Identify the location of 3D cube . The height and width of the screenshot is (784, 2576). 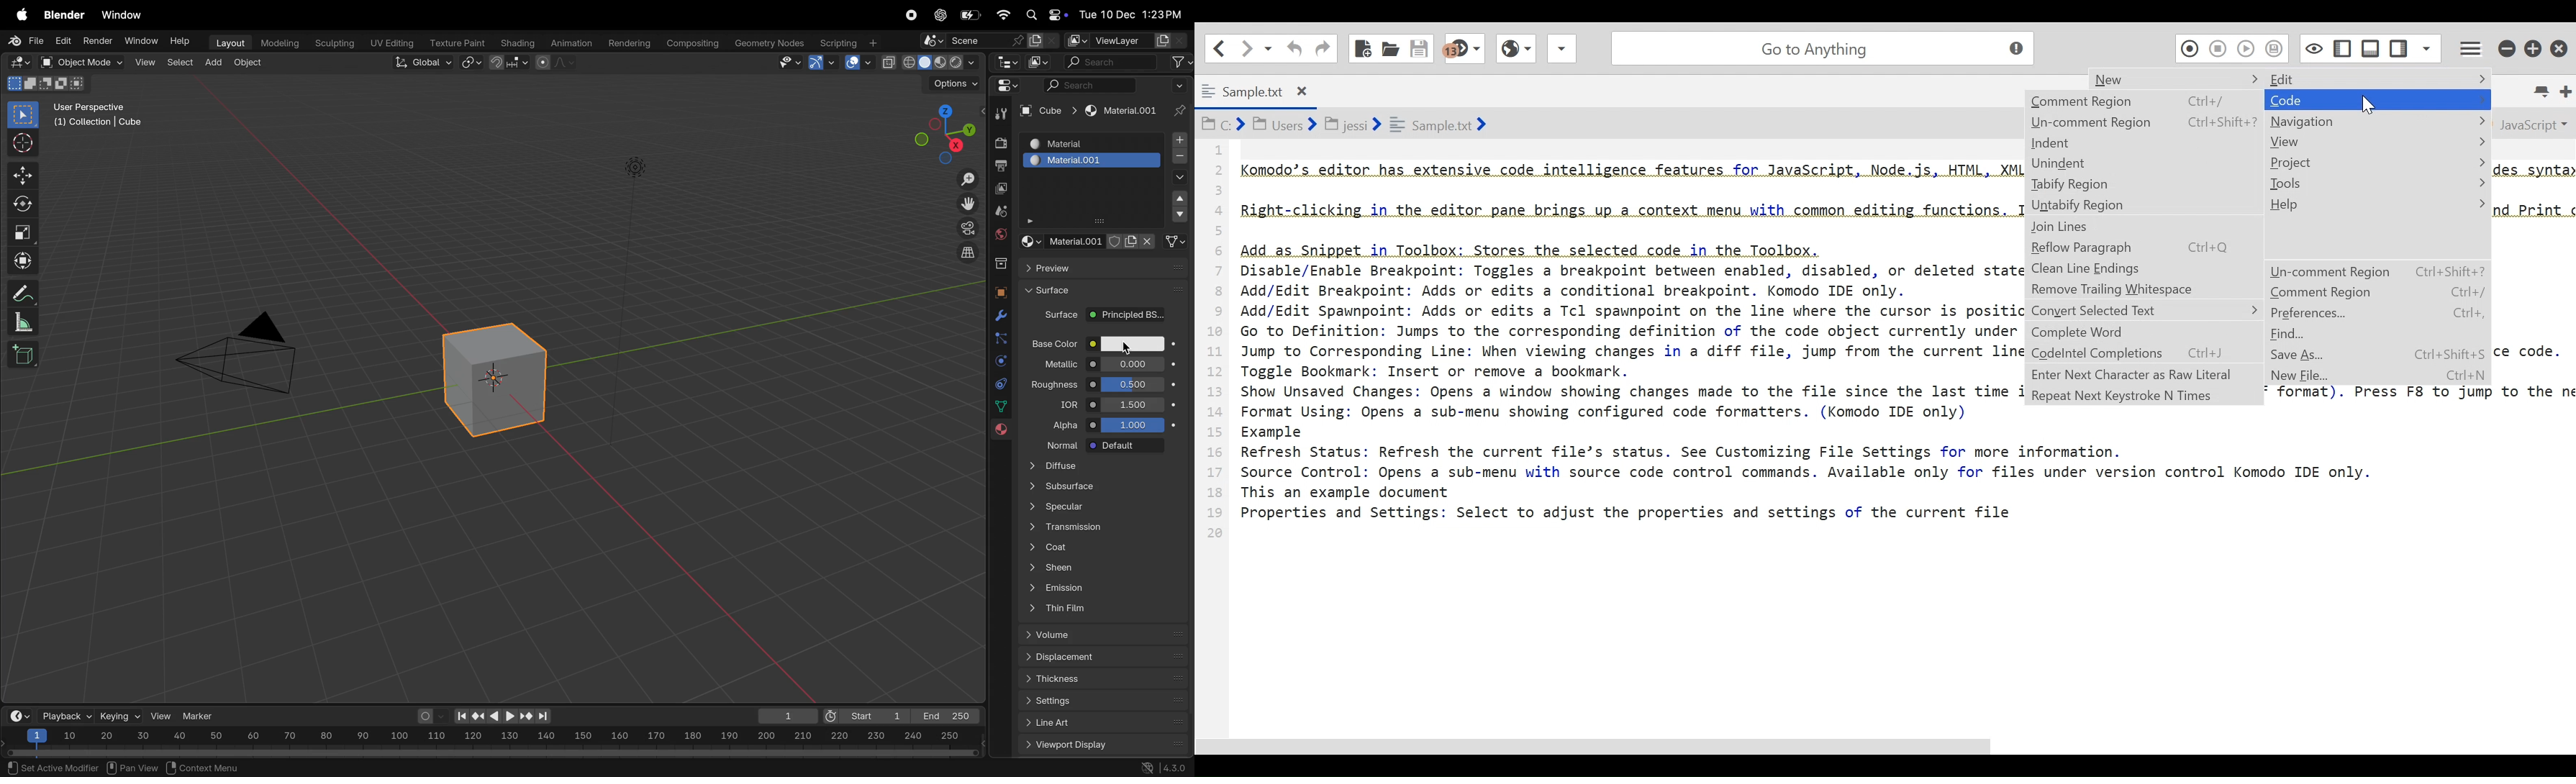
(491, 380).